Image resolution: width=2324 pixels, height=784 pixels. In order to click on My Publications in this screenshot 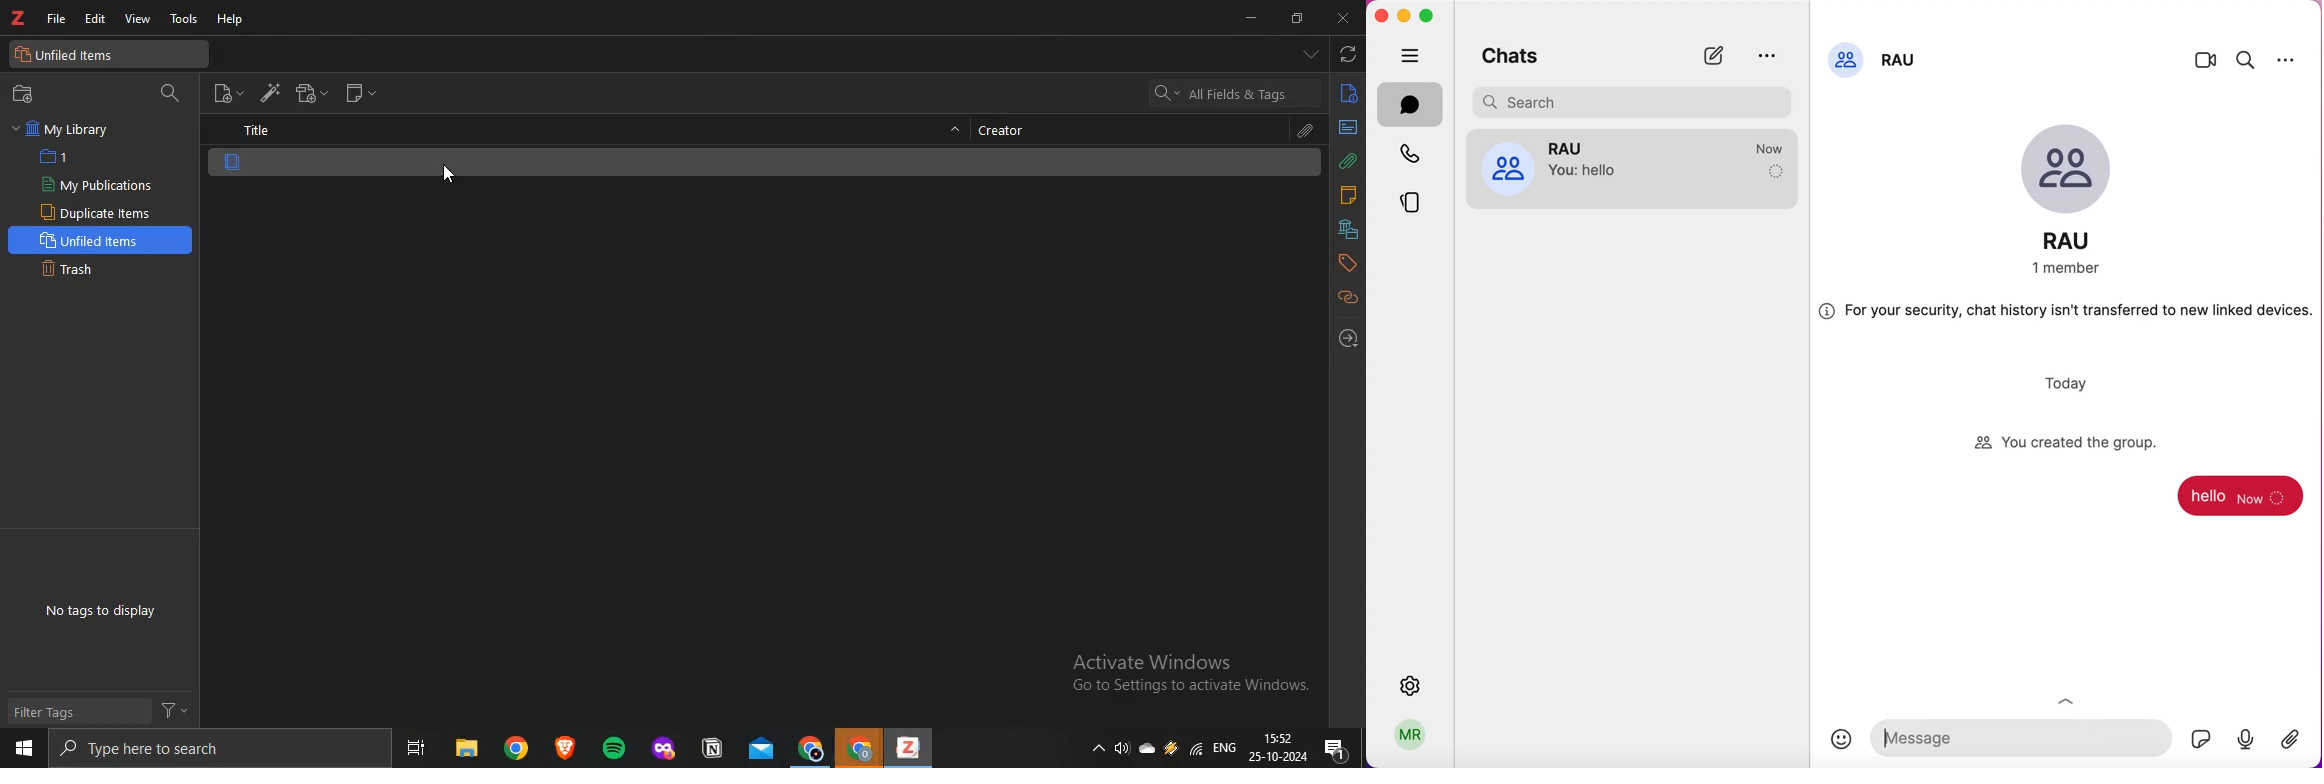, I will do `click(96, 185)`.